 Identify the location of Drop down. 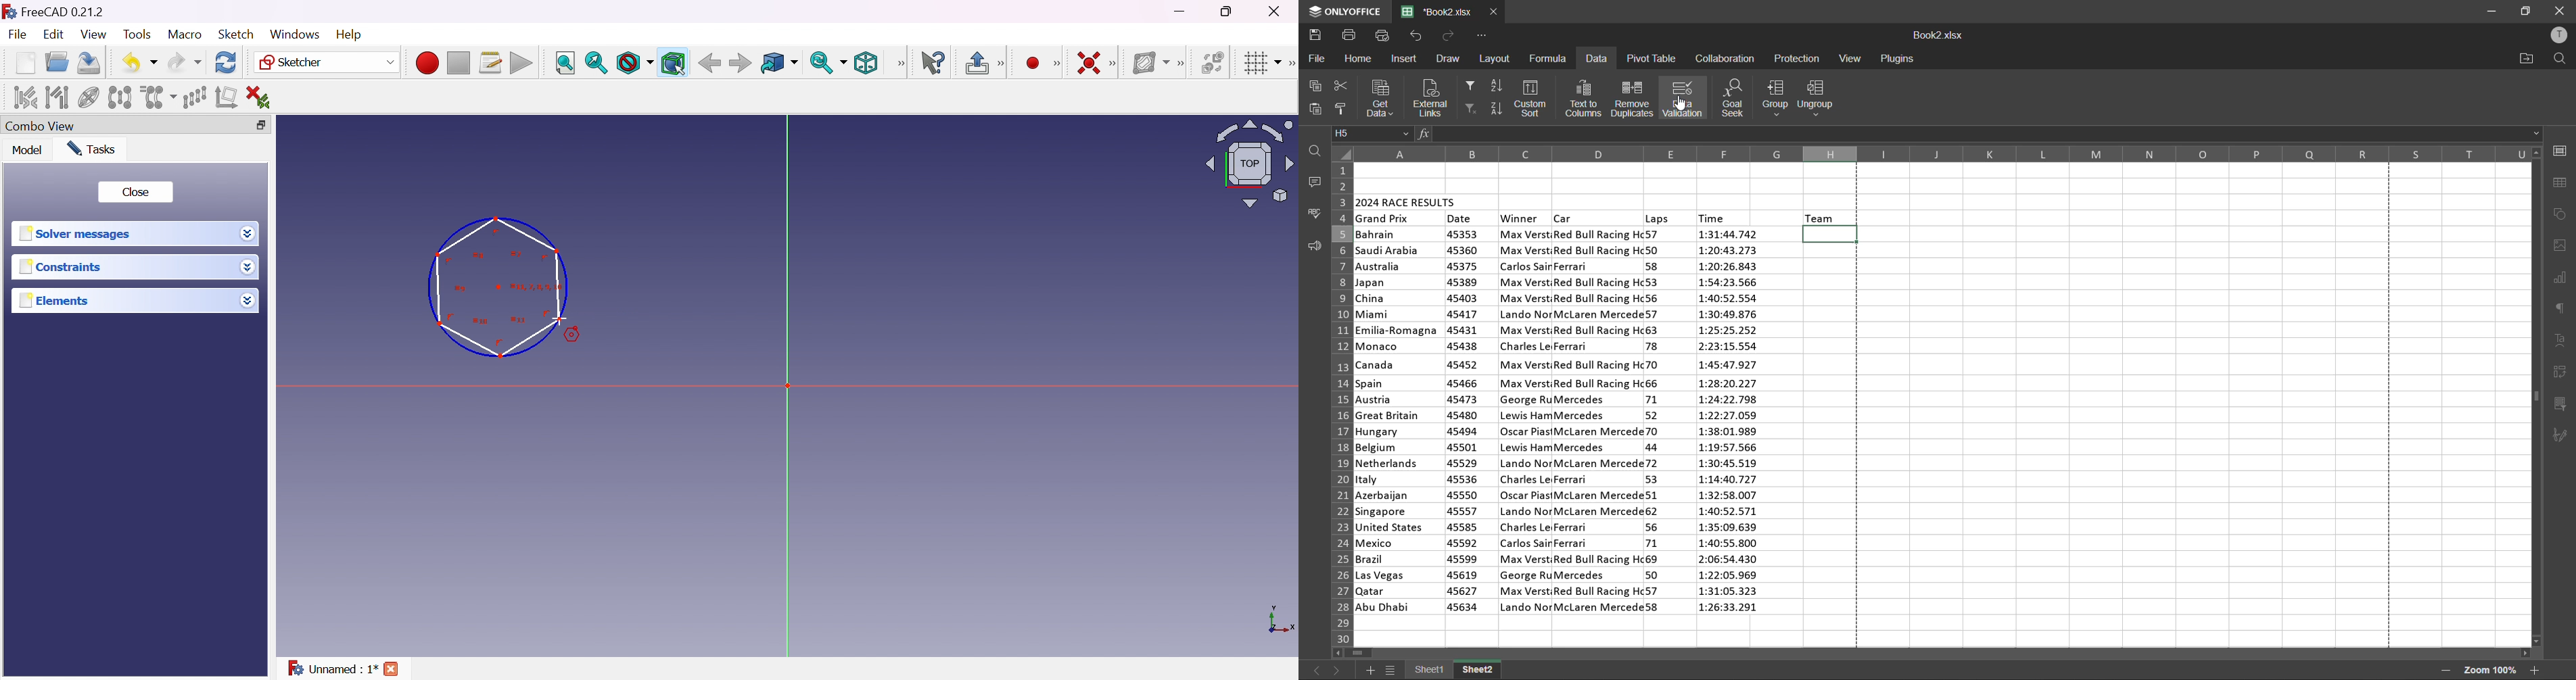
(247, 297).